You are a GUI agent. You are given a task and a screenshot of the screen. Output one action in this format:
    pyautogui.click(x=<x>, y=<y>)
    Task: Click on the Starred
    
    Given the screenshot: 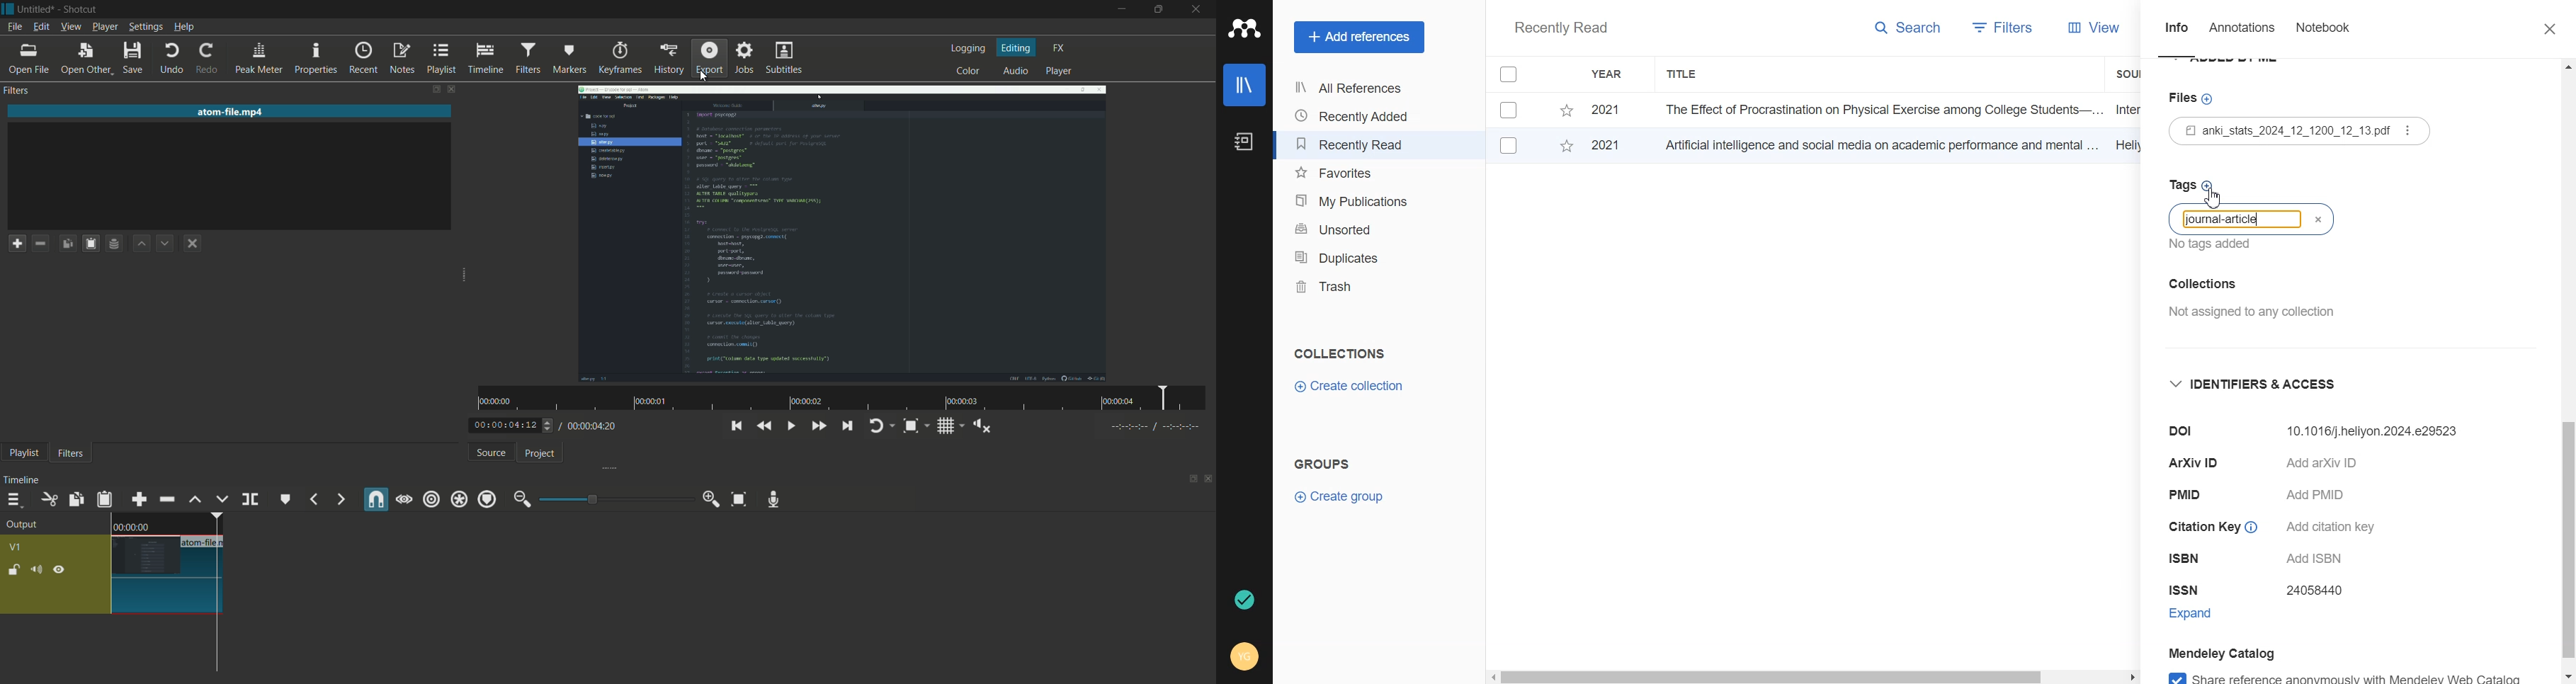 What is the action you would take?
    pyautogui.click(x=1566, y=149)
    